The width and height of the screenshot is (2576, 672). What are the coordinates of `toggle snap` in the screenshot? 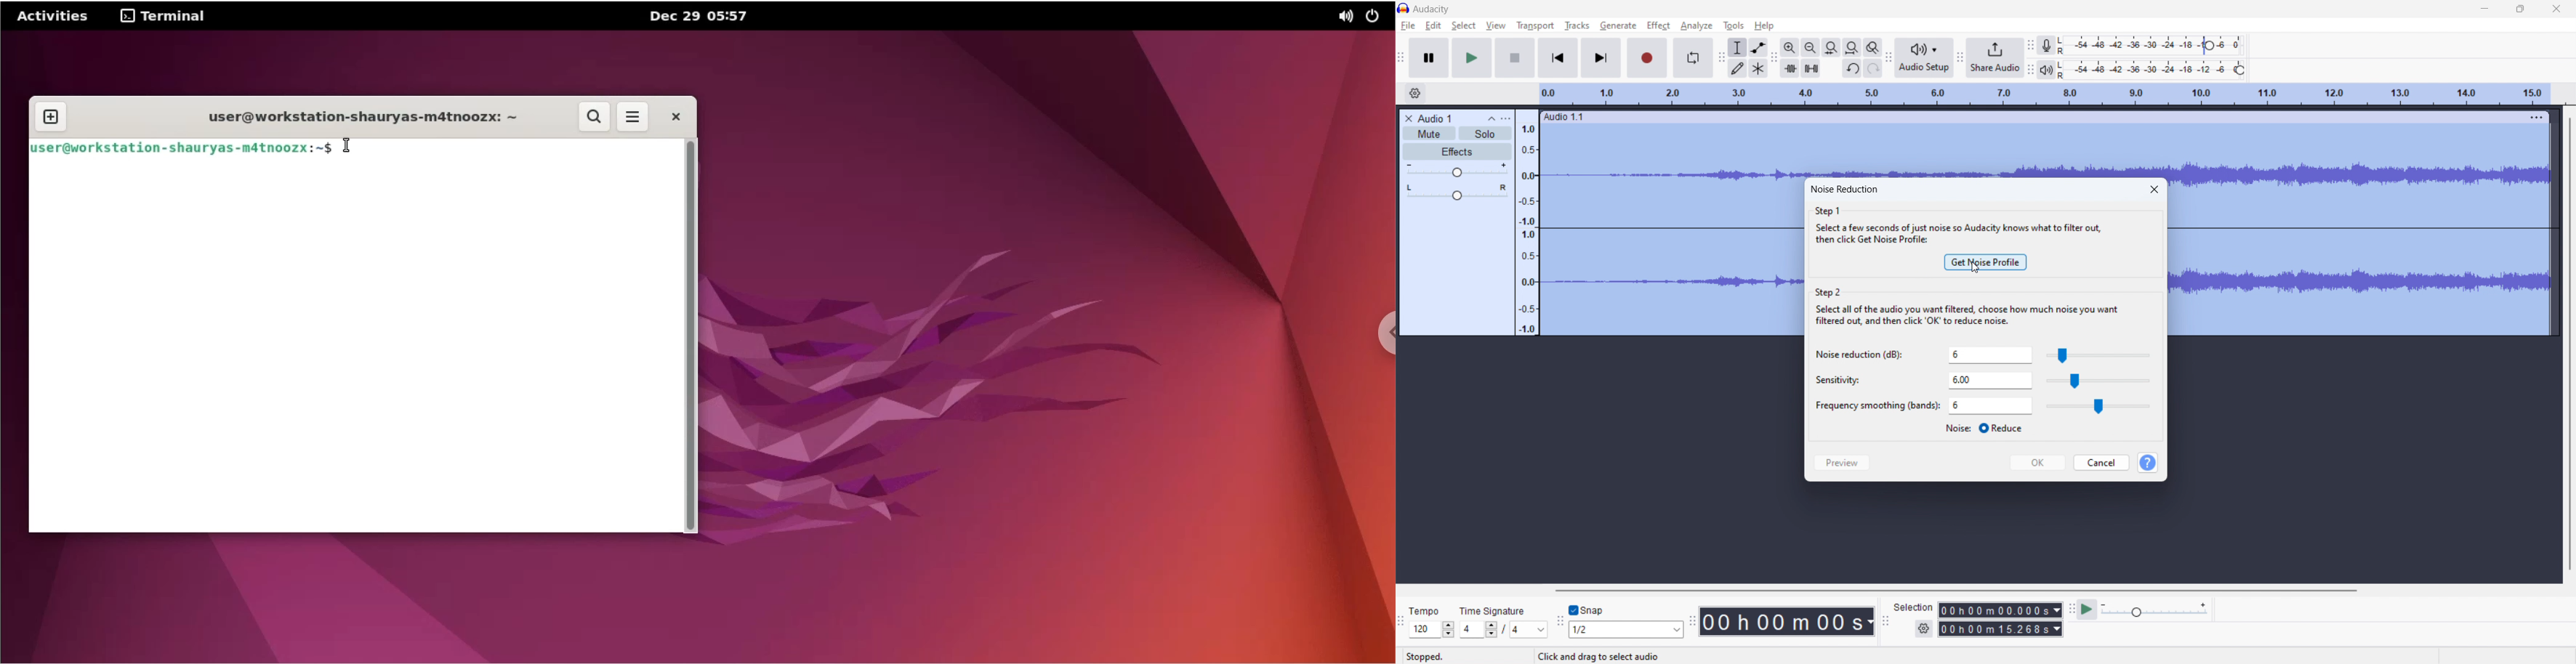 It's located at (1586, 609).